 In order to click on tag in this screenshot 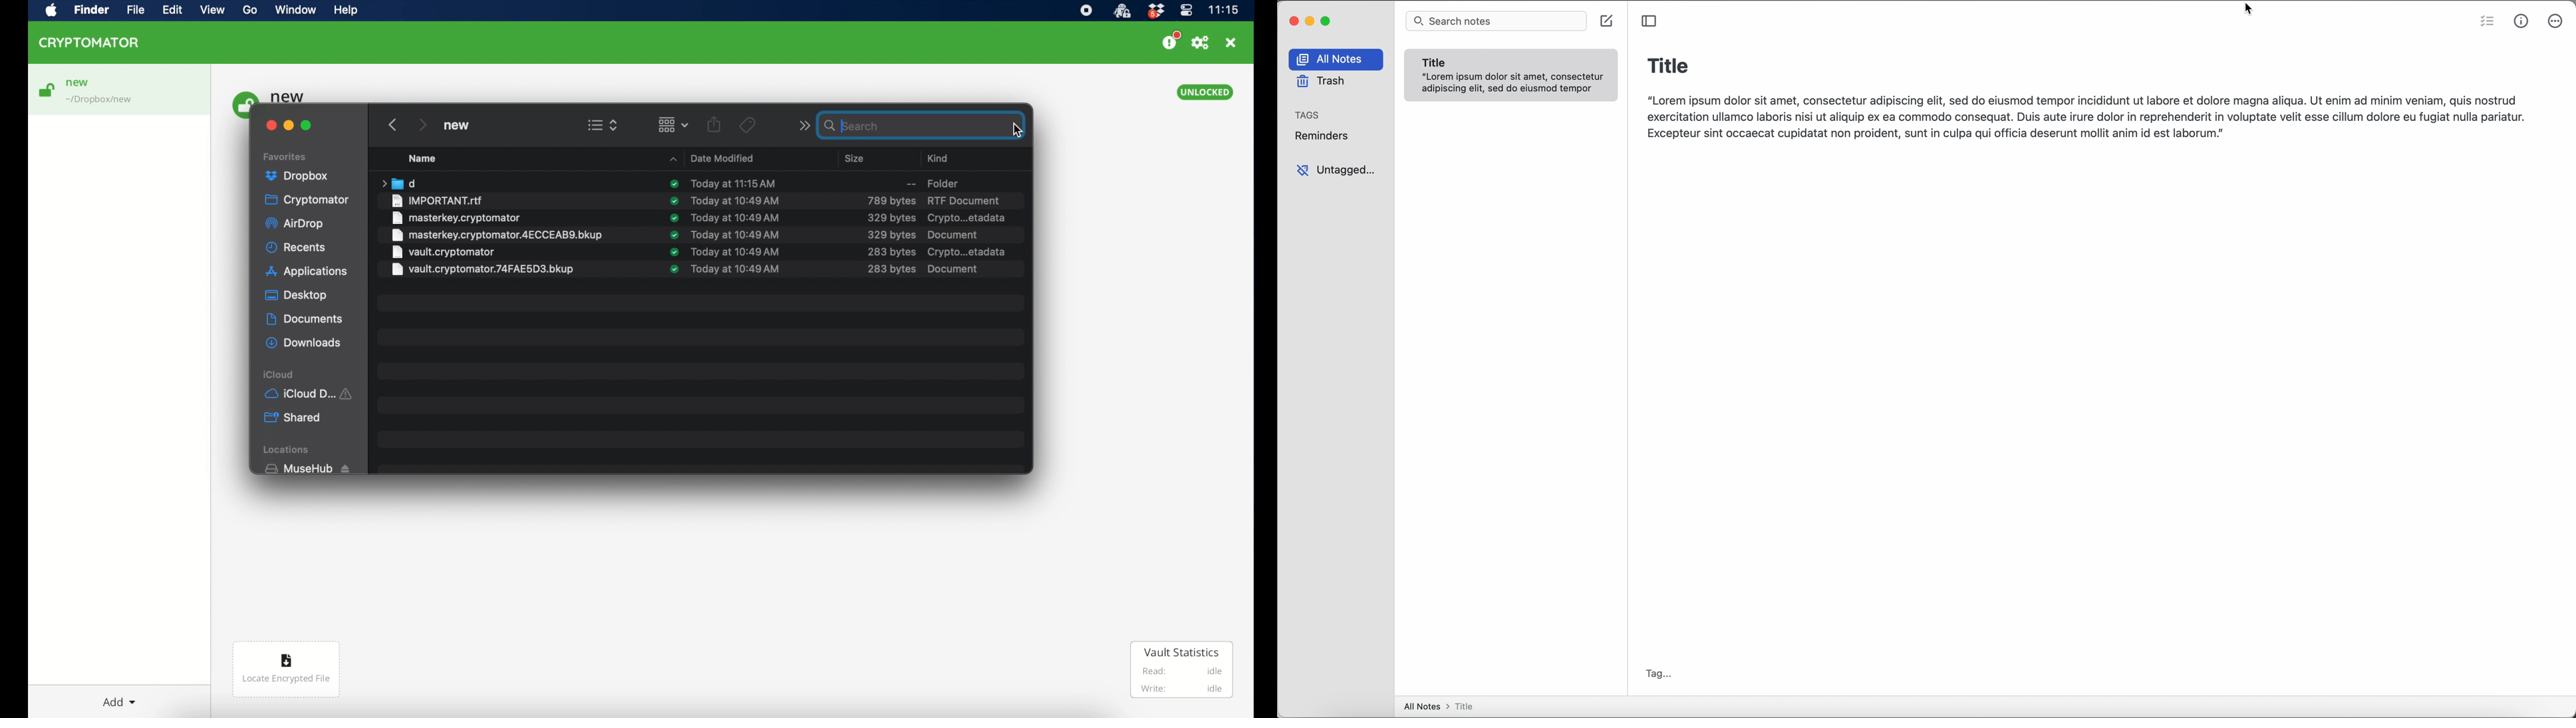, I will do `click(1659, 675)`.